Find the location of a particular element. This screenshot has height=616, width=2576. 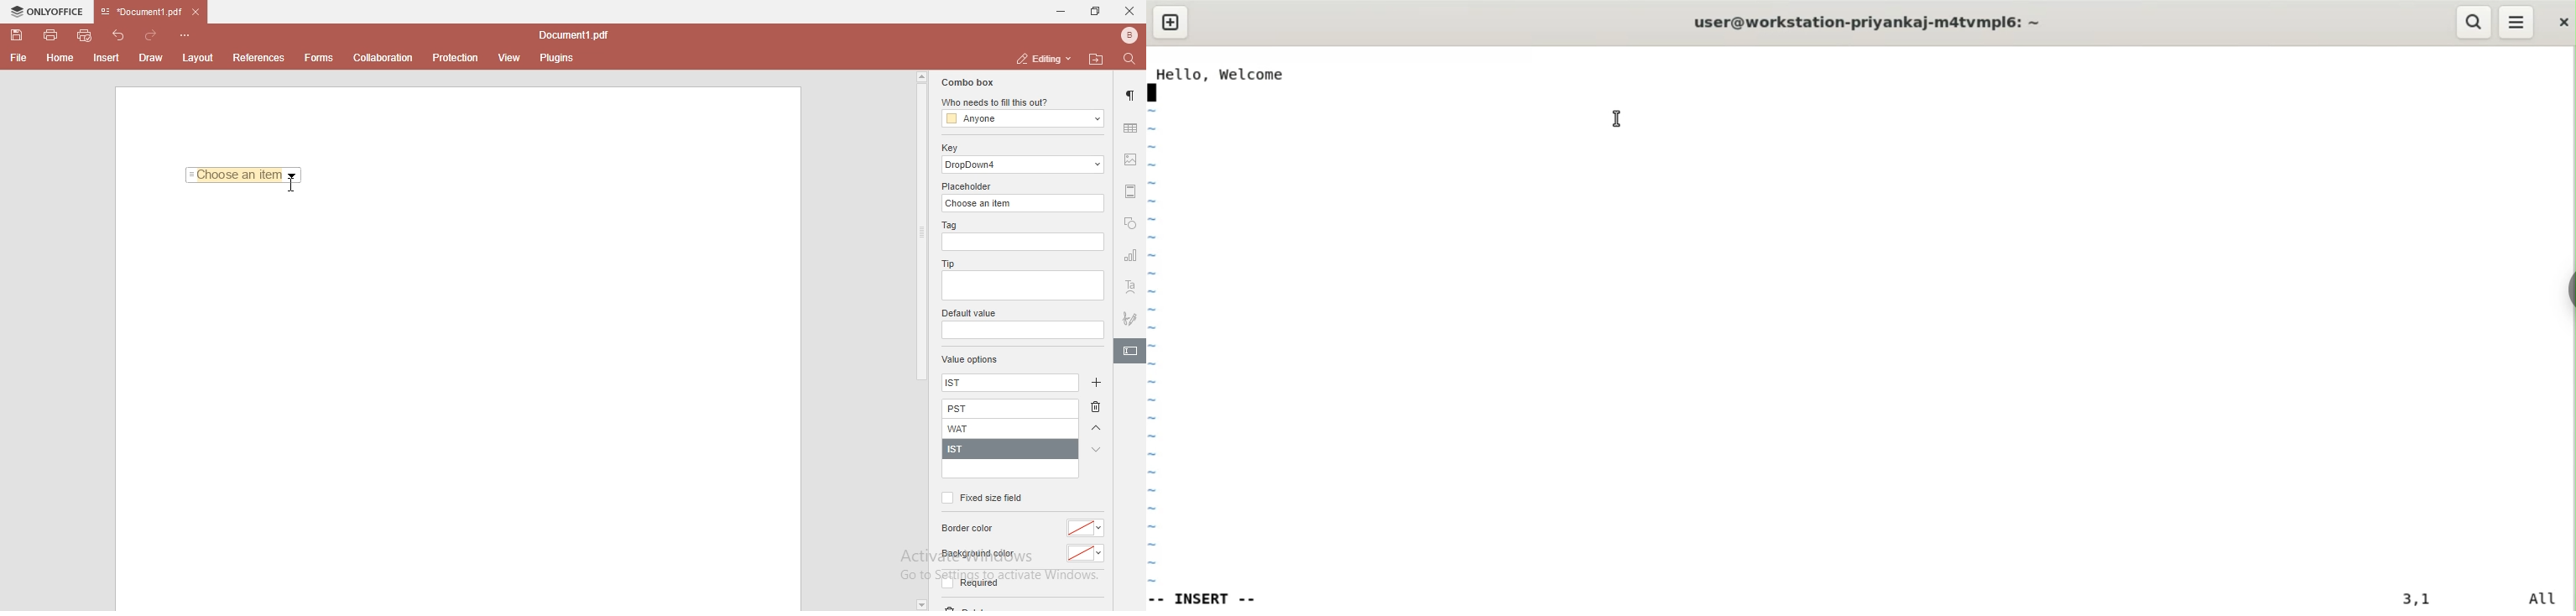

cursor is located at coordinates (294, 185).